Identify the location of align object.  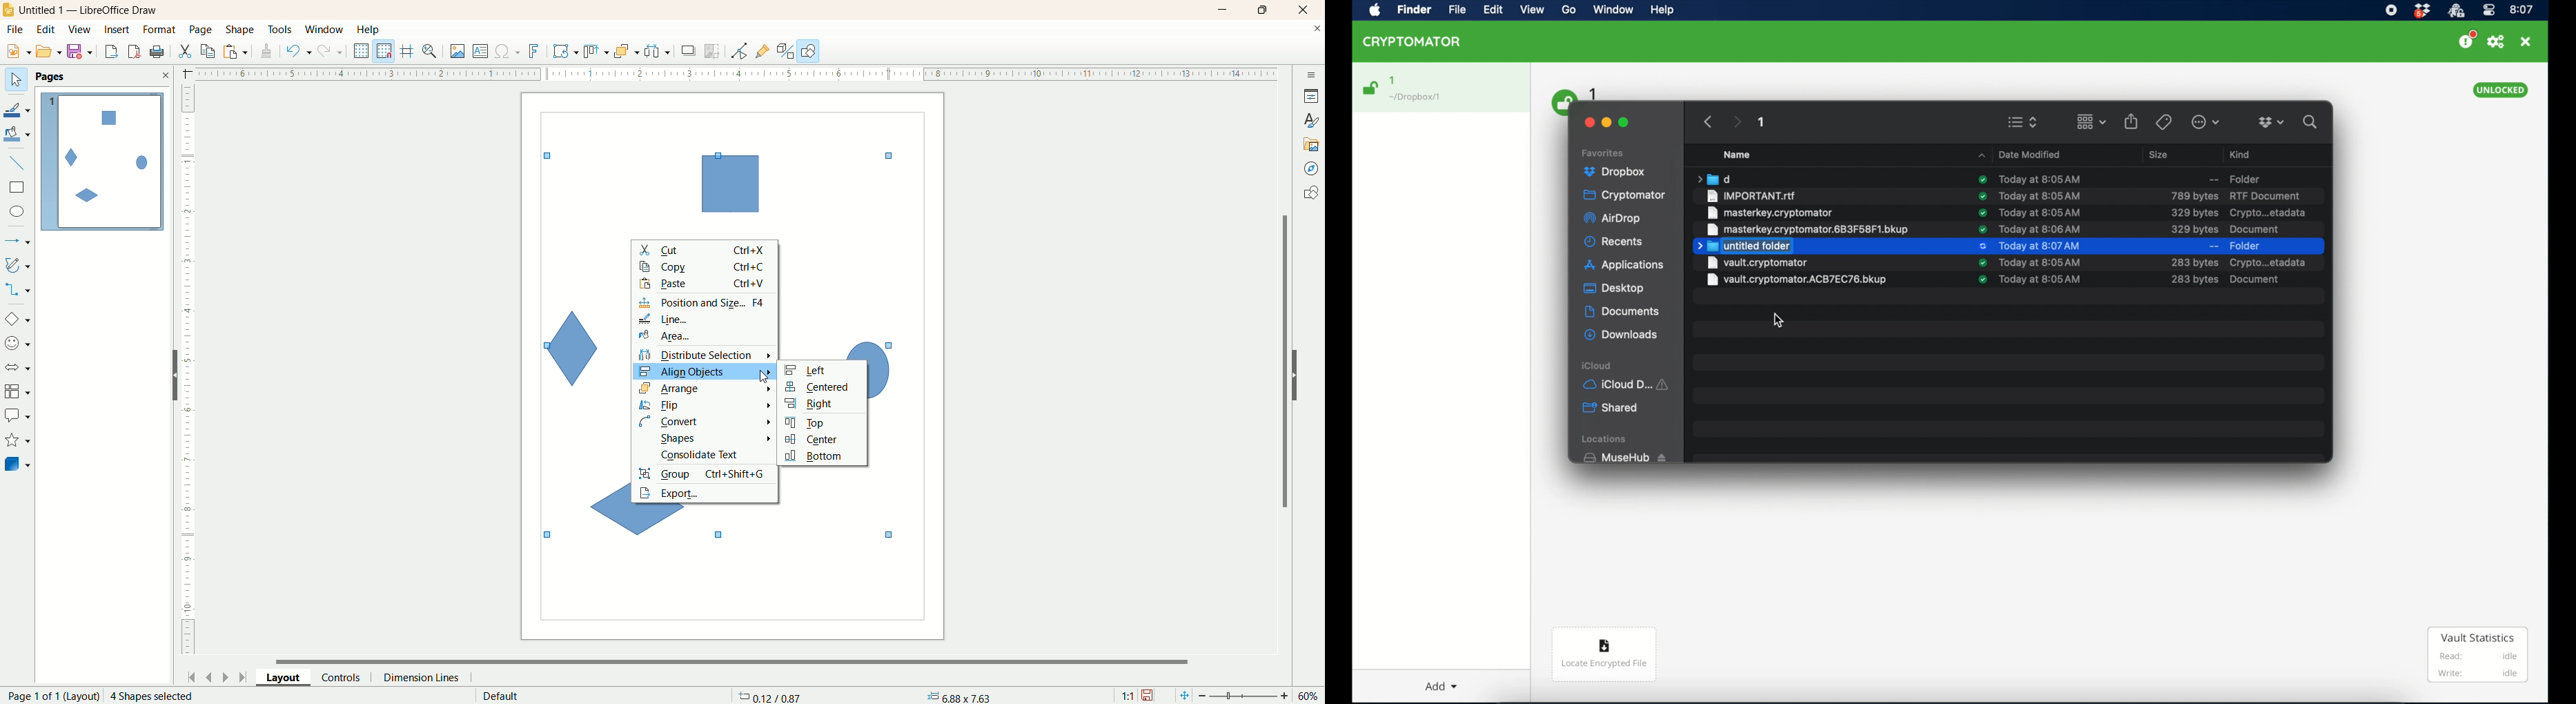
(702, 371).